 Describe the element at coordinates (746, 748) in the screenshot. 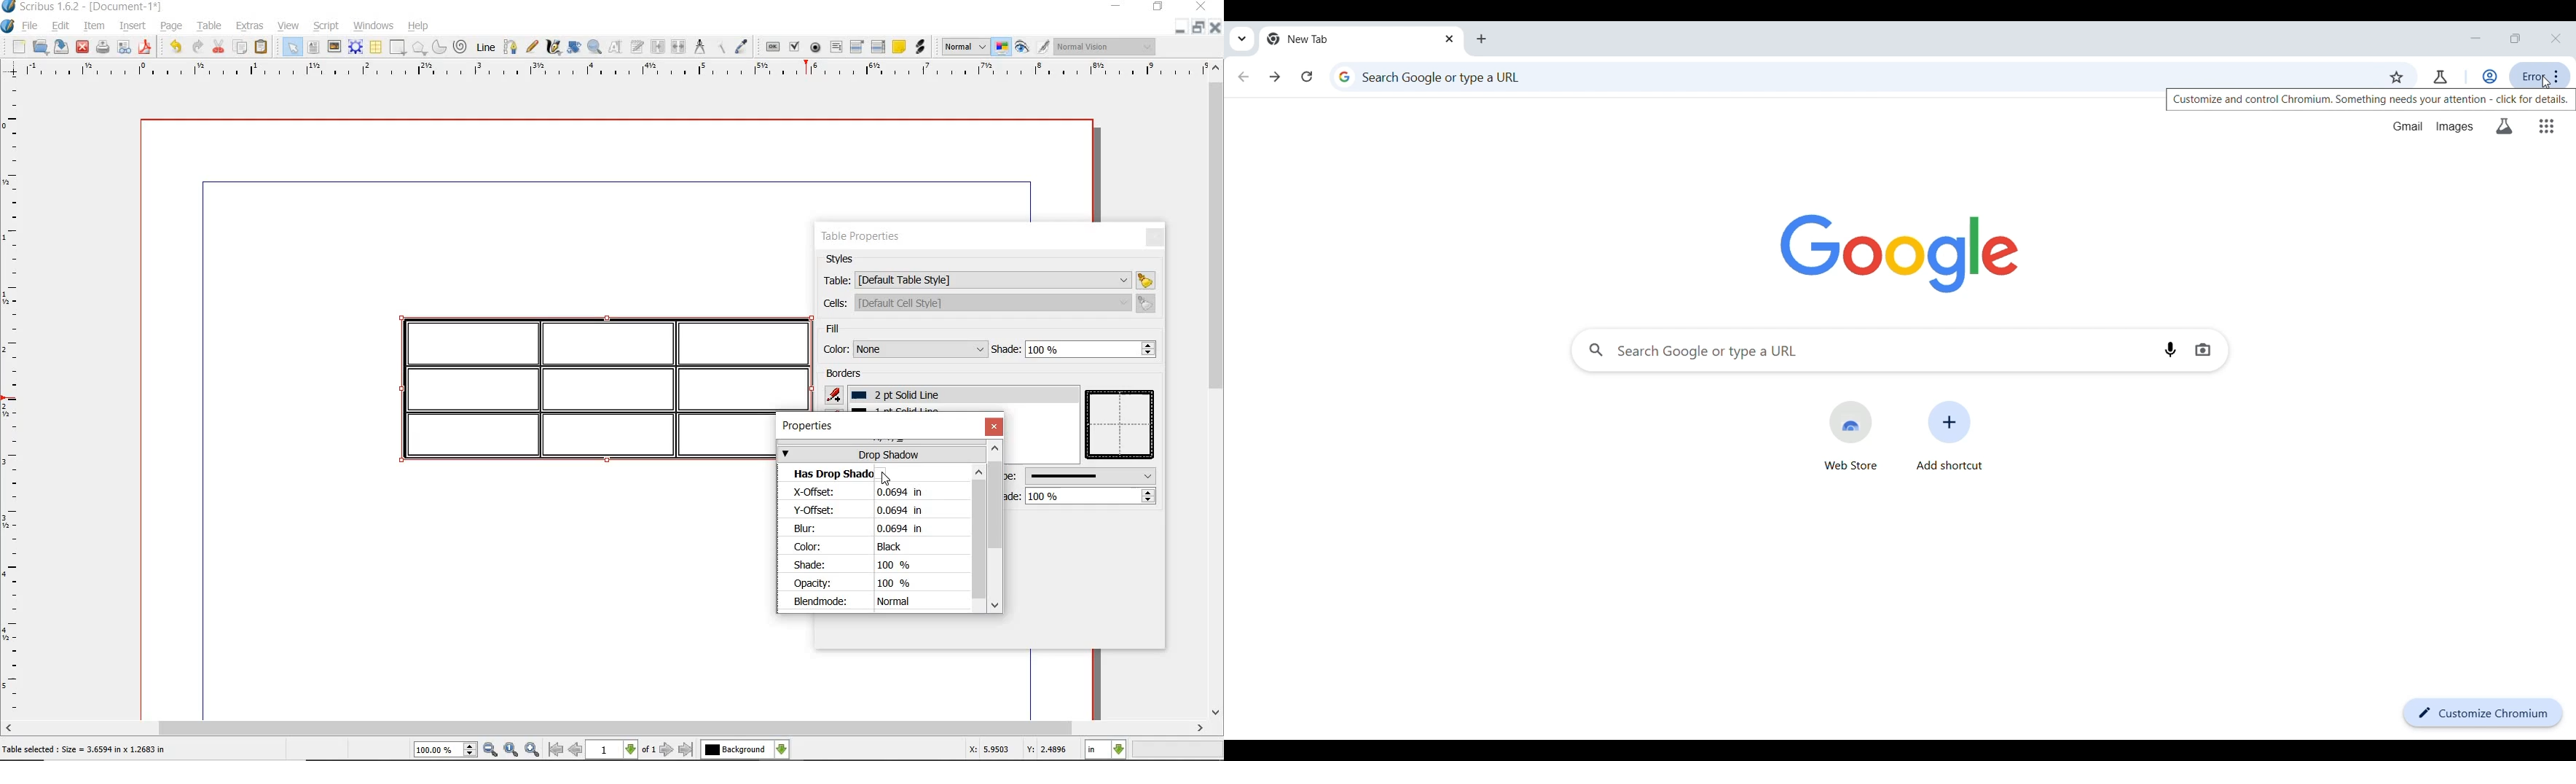

I see `select the current layer` at that location.